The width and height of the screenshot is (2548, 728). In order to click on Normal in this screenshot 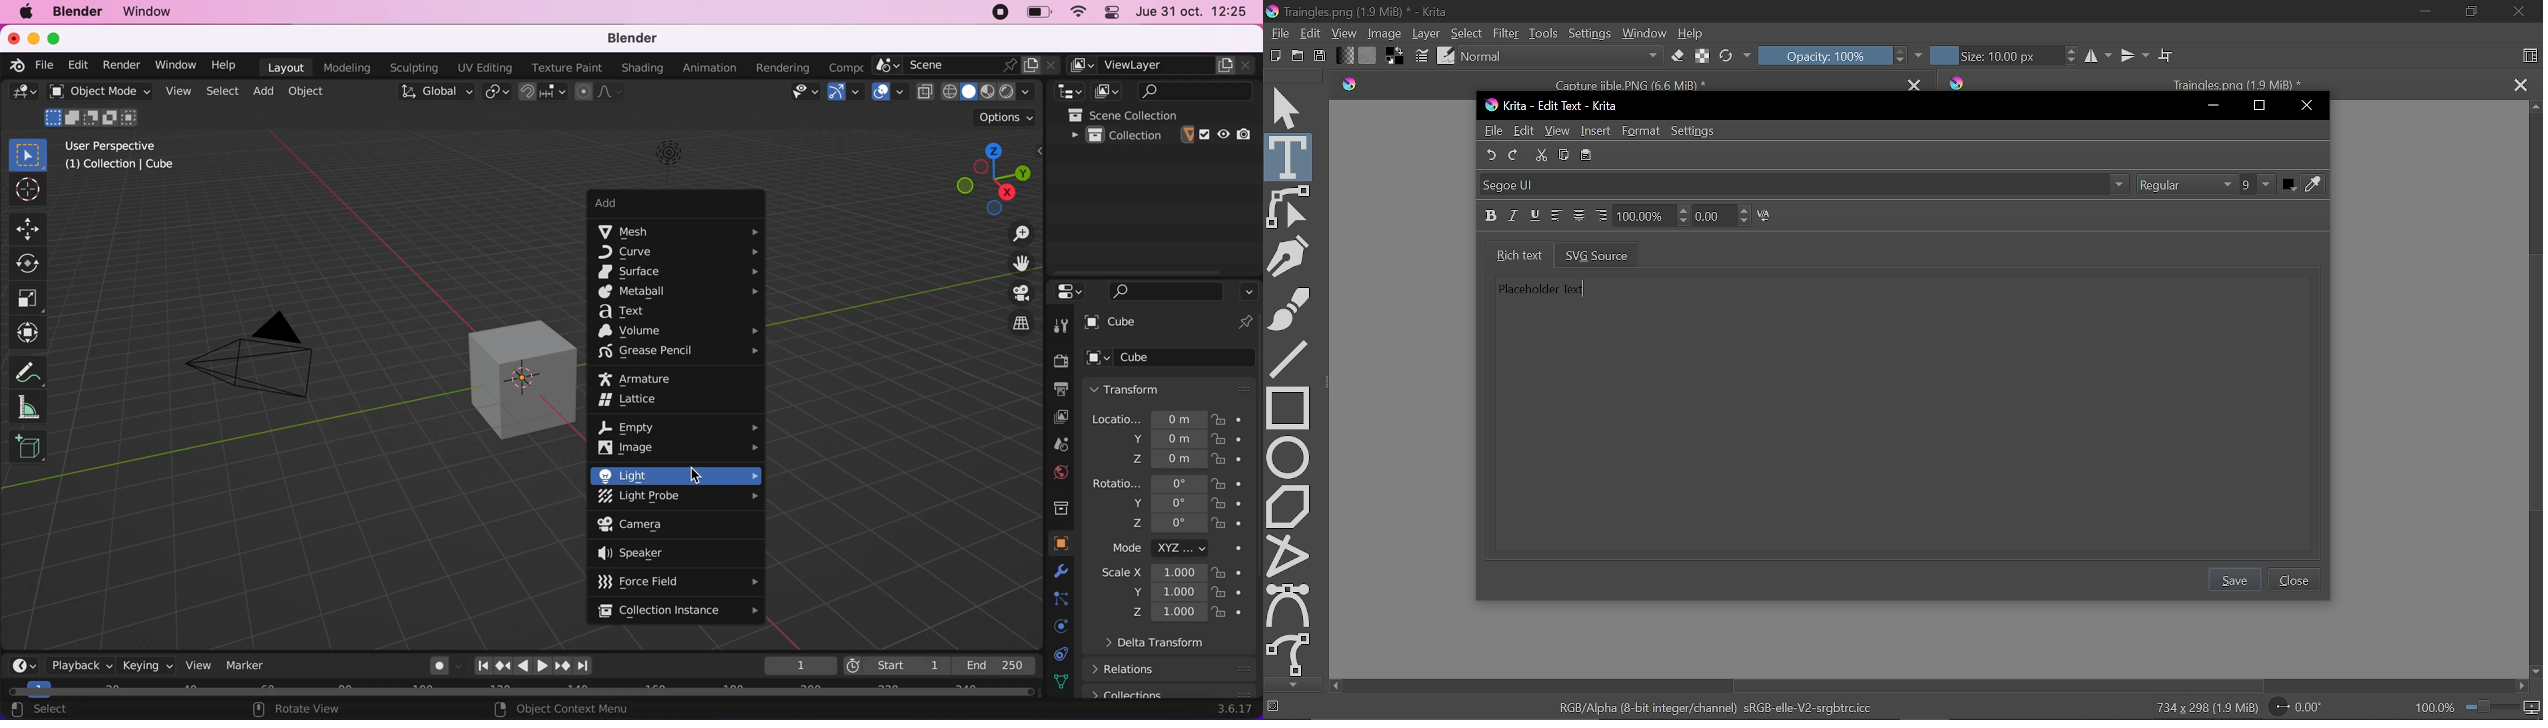, I will do `click(1563, 57)`.